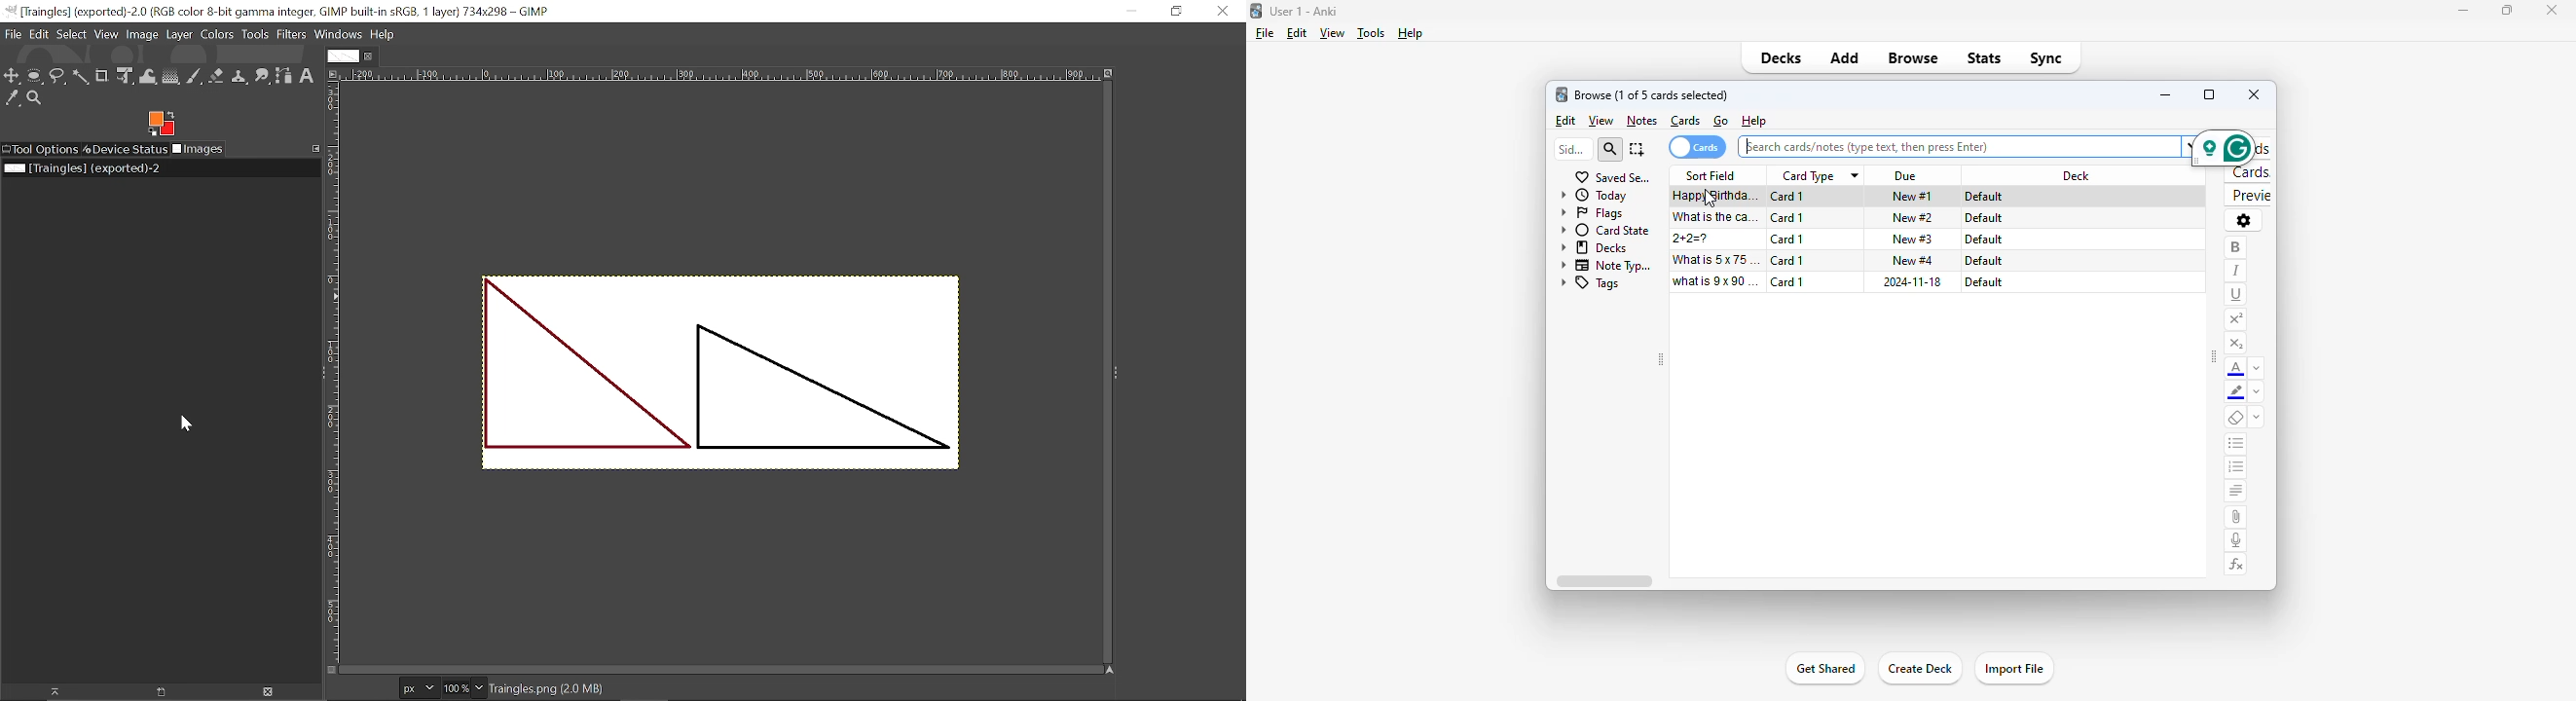 The image size is (2576, 728). What do you see at coordinates (1786, 240) in the screenshot?
I see `card 1` at bounding box center [1786, 240].